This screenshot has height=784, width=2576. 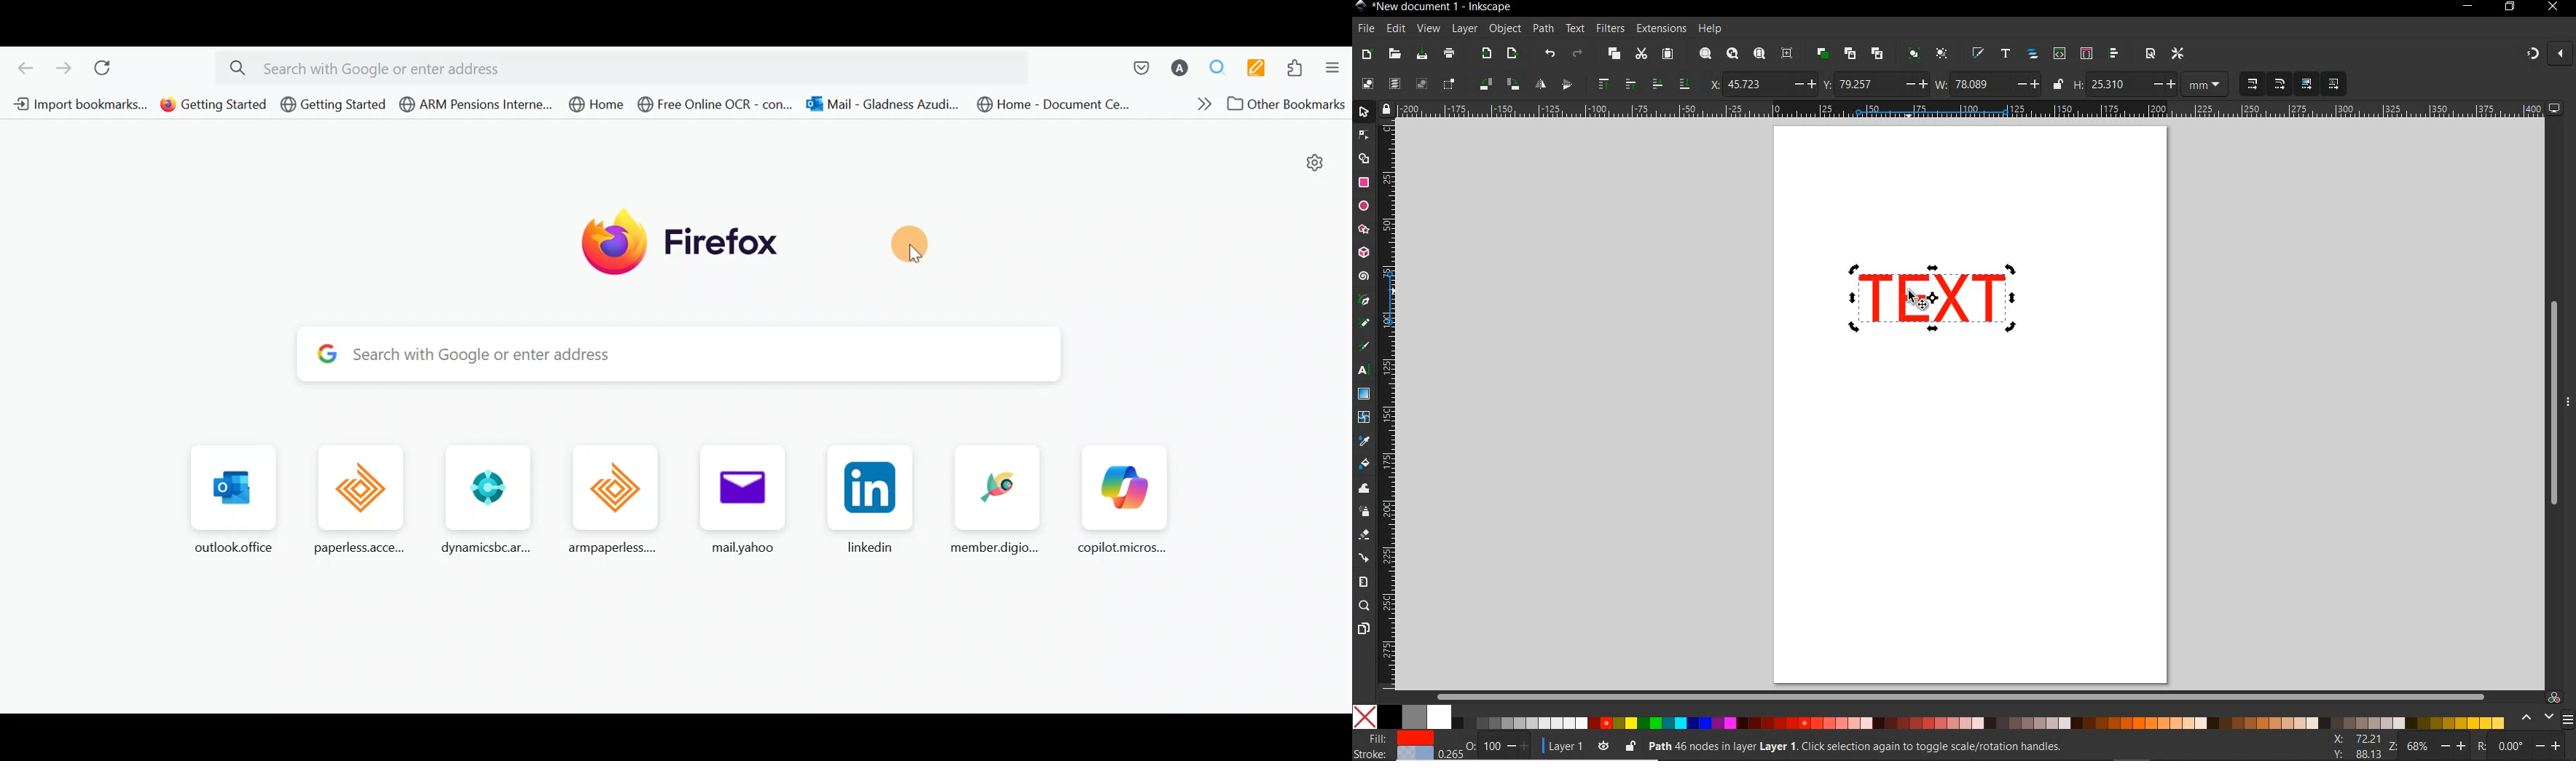 What do you see at coordinates (1219, 64) in the screenshot?
I see `Multiple search & highlight` at bounding box center [1219, 64].